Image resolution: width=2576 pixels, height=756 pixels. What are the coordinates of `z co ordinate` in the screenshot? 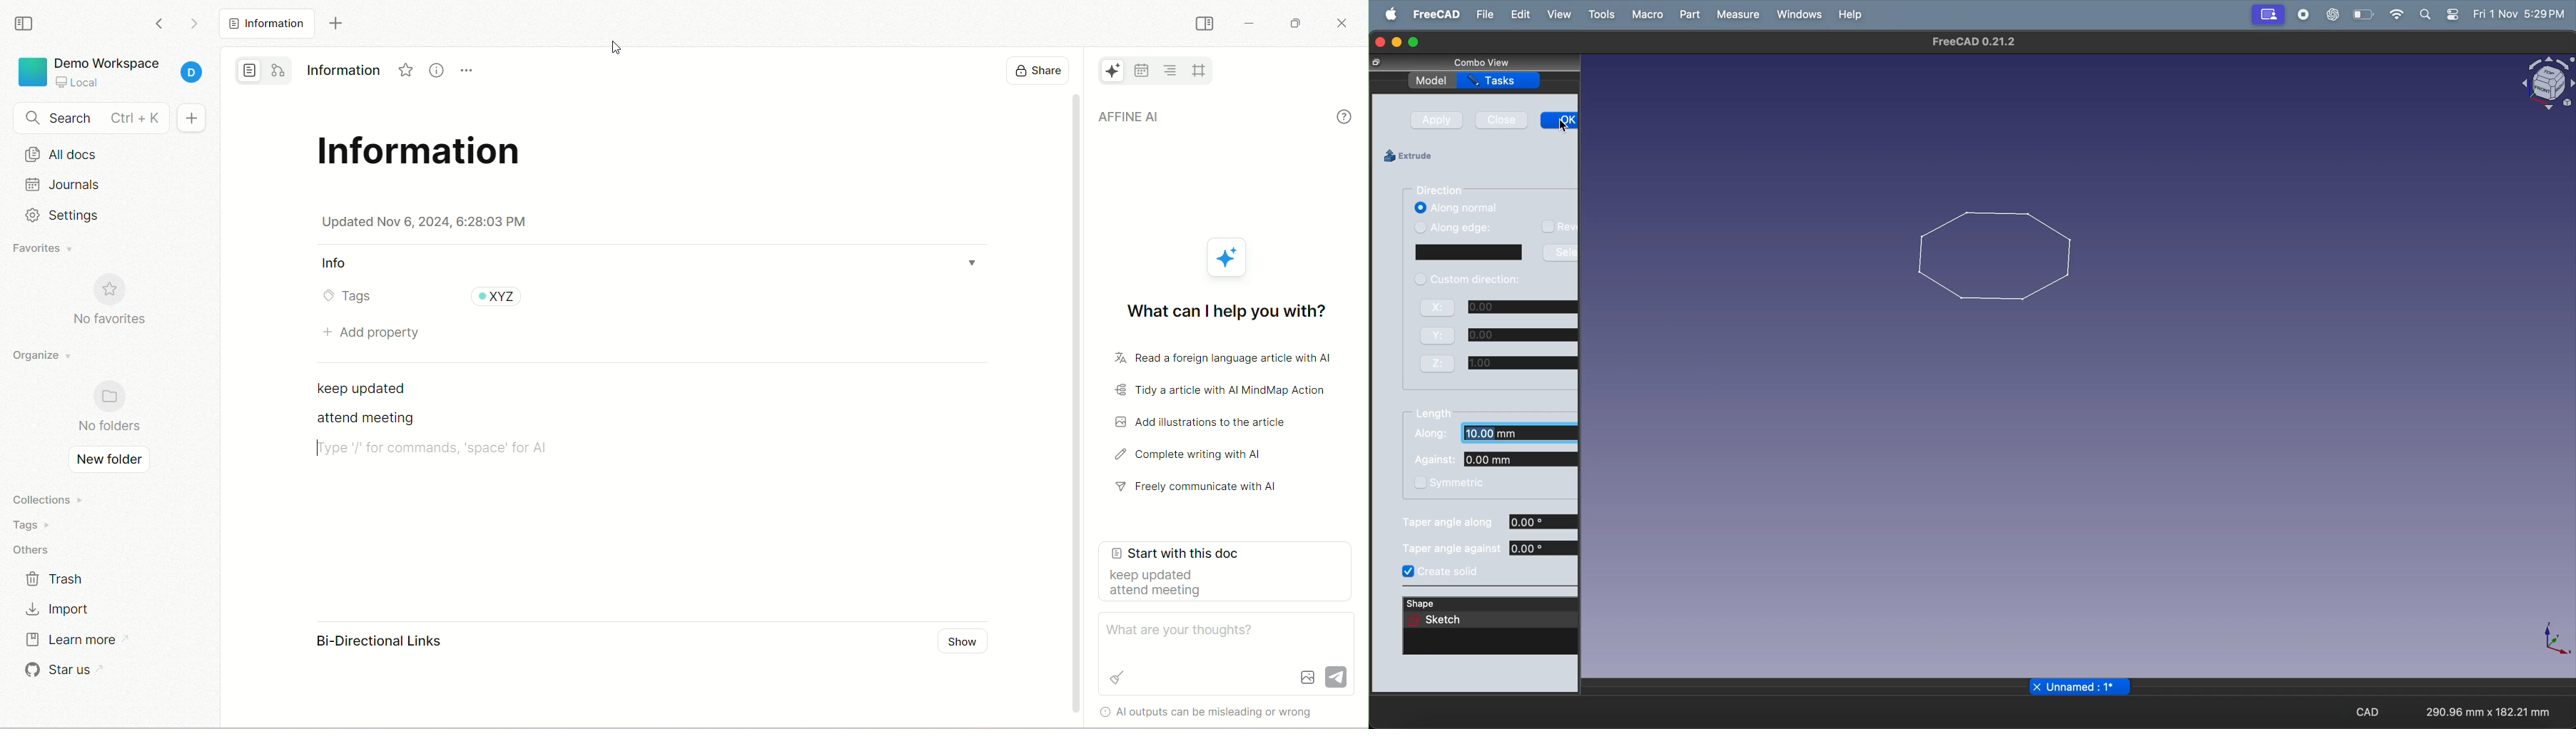 It's located at (1497, 363).